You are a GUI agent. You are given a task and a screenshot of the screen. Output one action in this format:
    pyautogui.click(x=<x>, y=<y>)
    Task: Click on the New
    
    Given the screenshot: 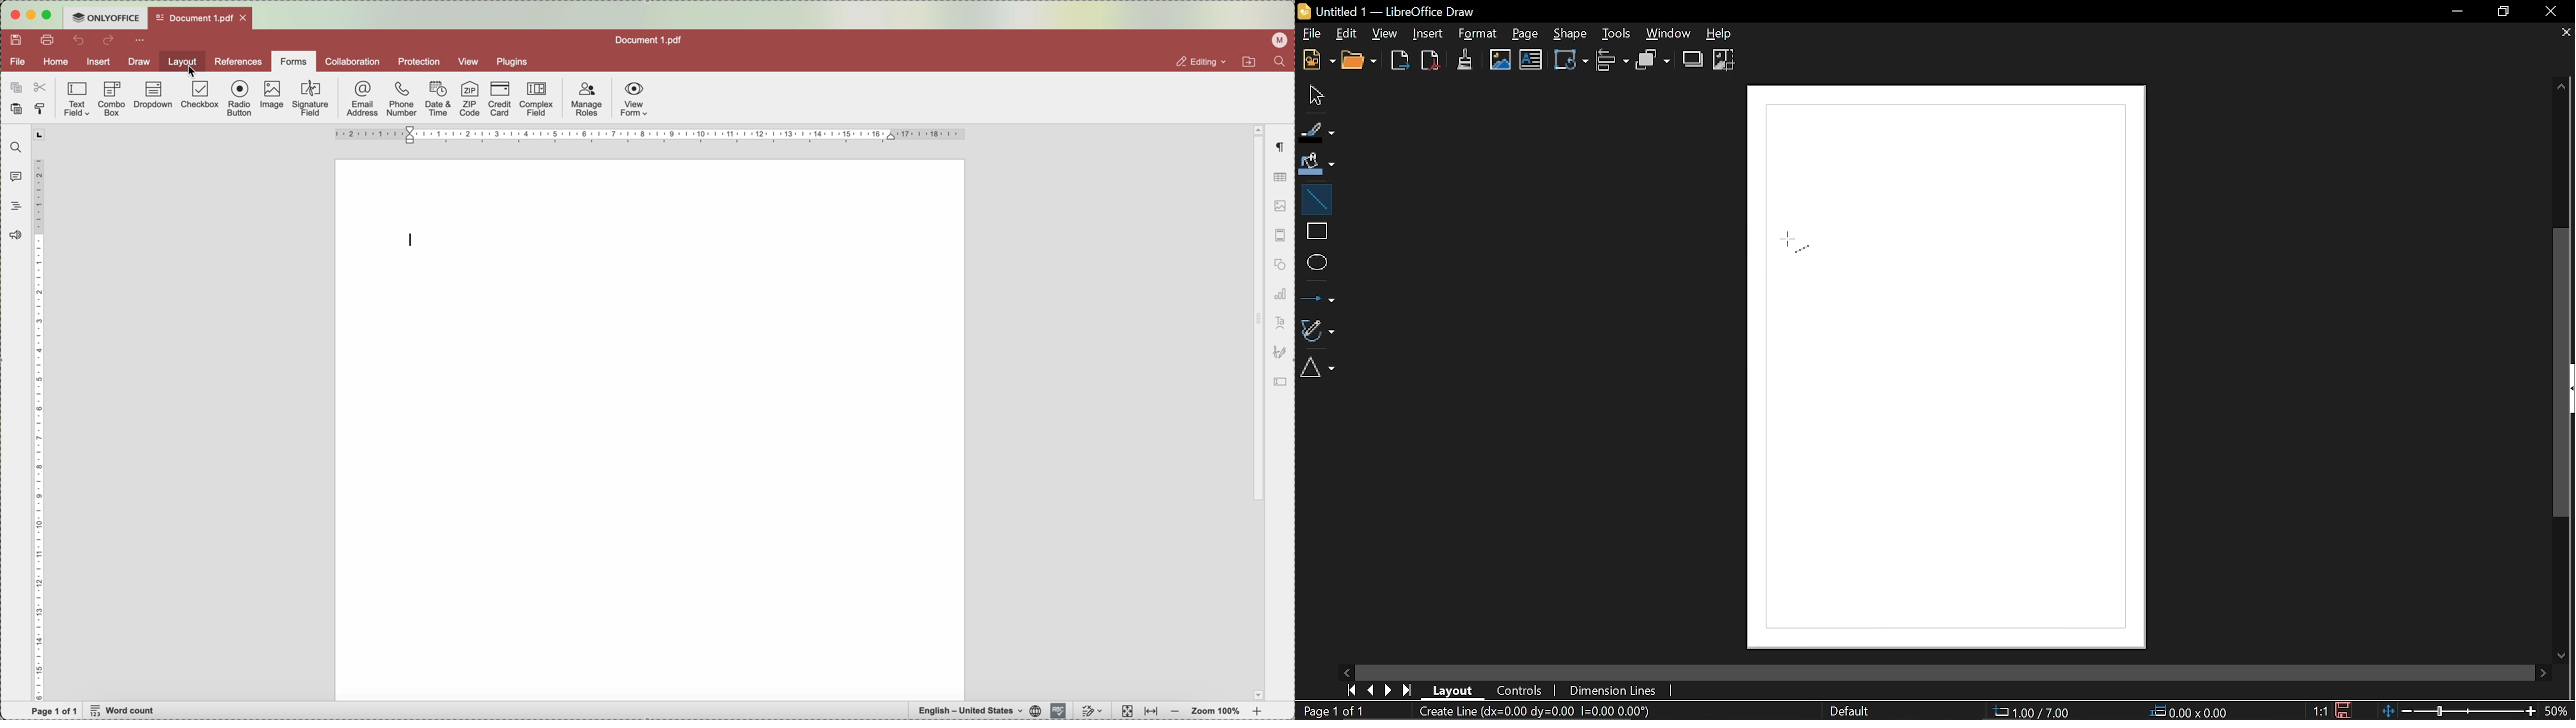 What is the action you would take?
    pyautogui.click(x=1316, y=61)
    